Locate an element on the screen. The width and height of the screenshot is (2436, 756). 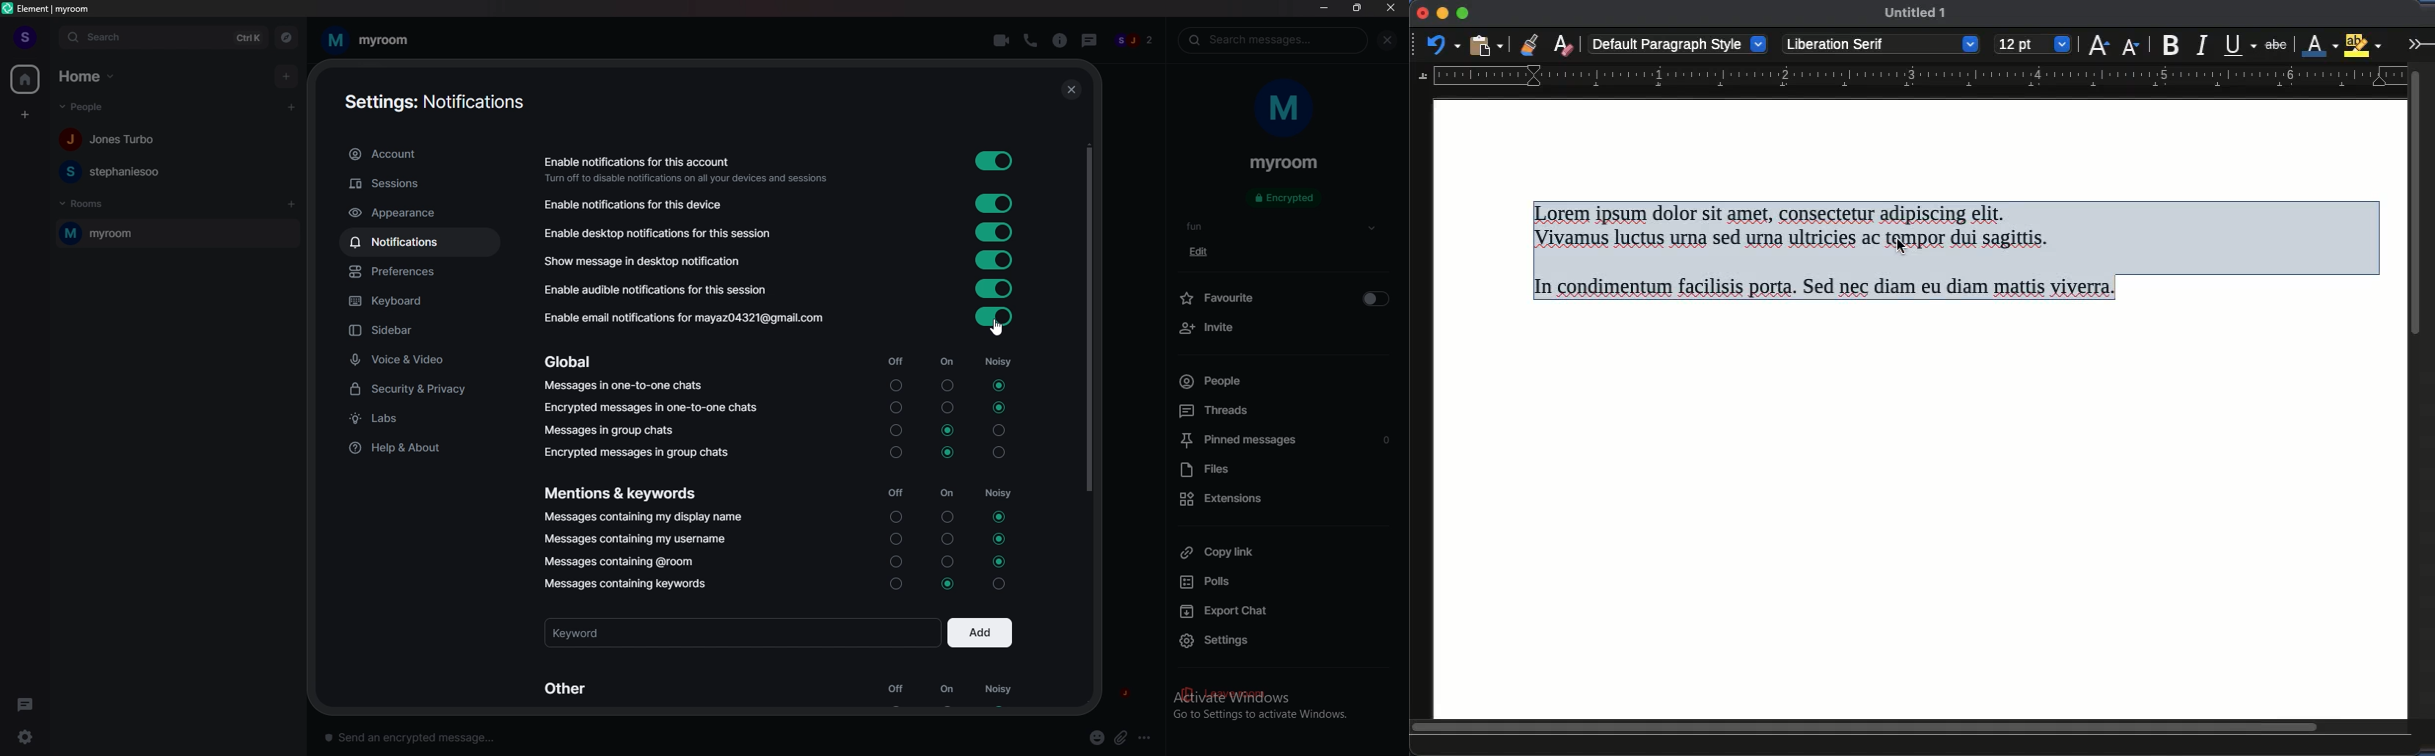
profile is located at coordinates (26, 37).